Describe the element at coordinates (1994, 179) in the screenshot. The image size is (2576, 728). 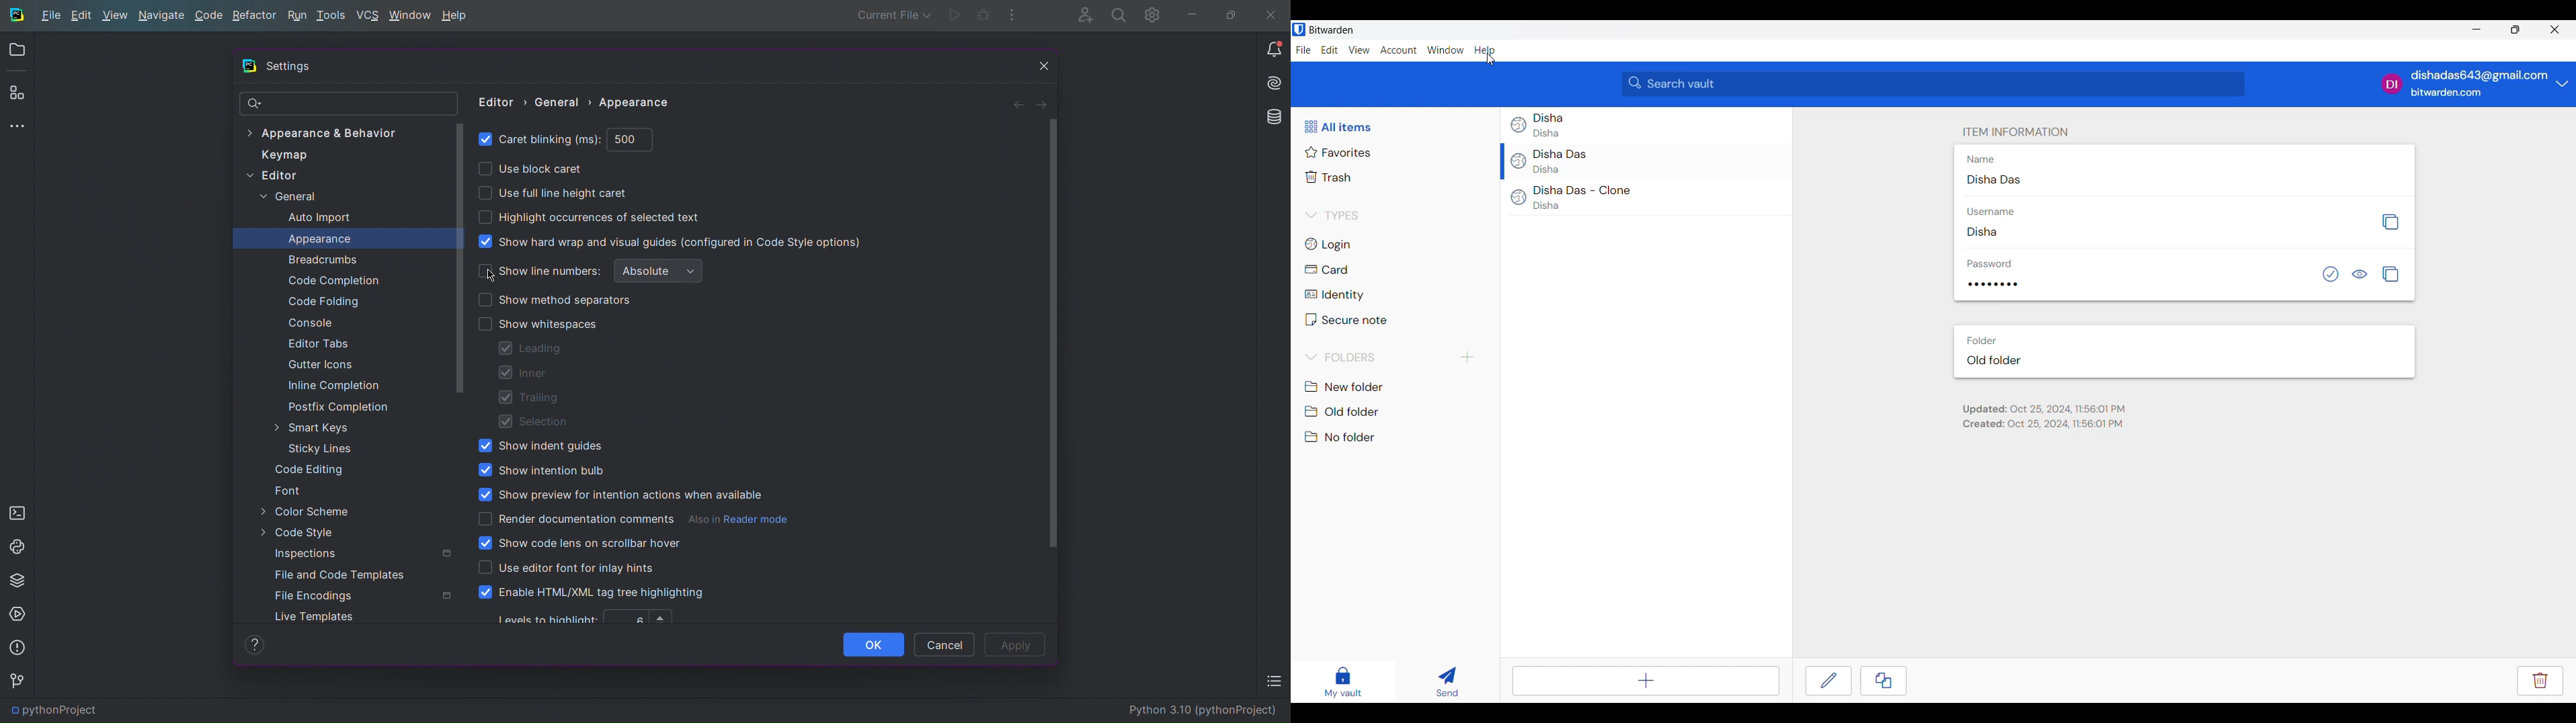
I see `Disha Das` at that location.